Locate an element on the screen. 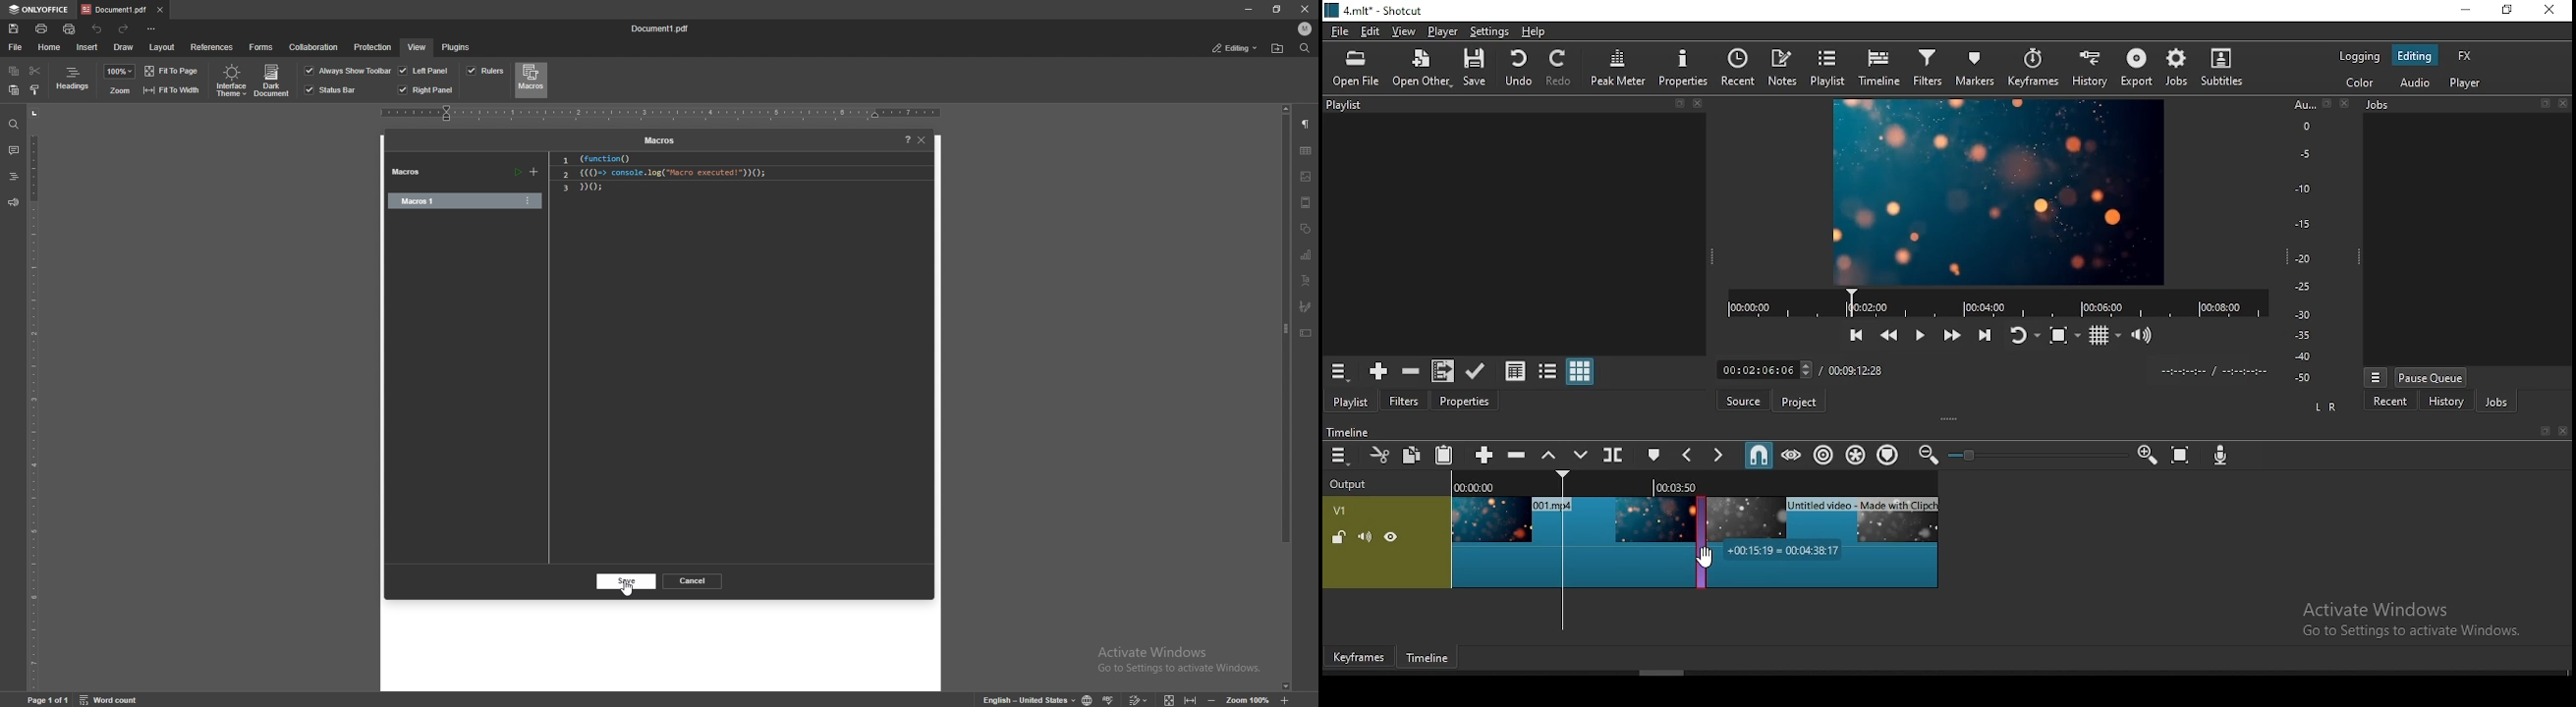 The width and height of the screenshot is (2576, 728). jobs menu is located at coordinates (2376, 378).